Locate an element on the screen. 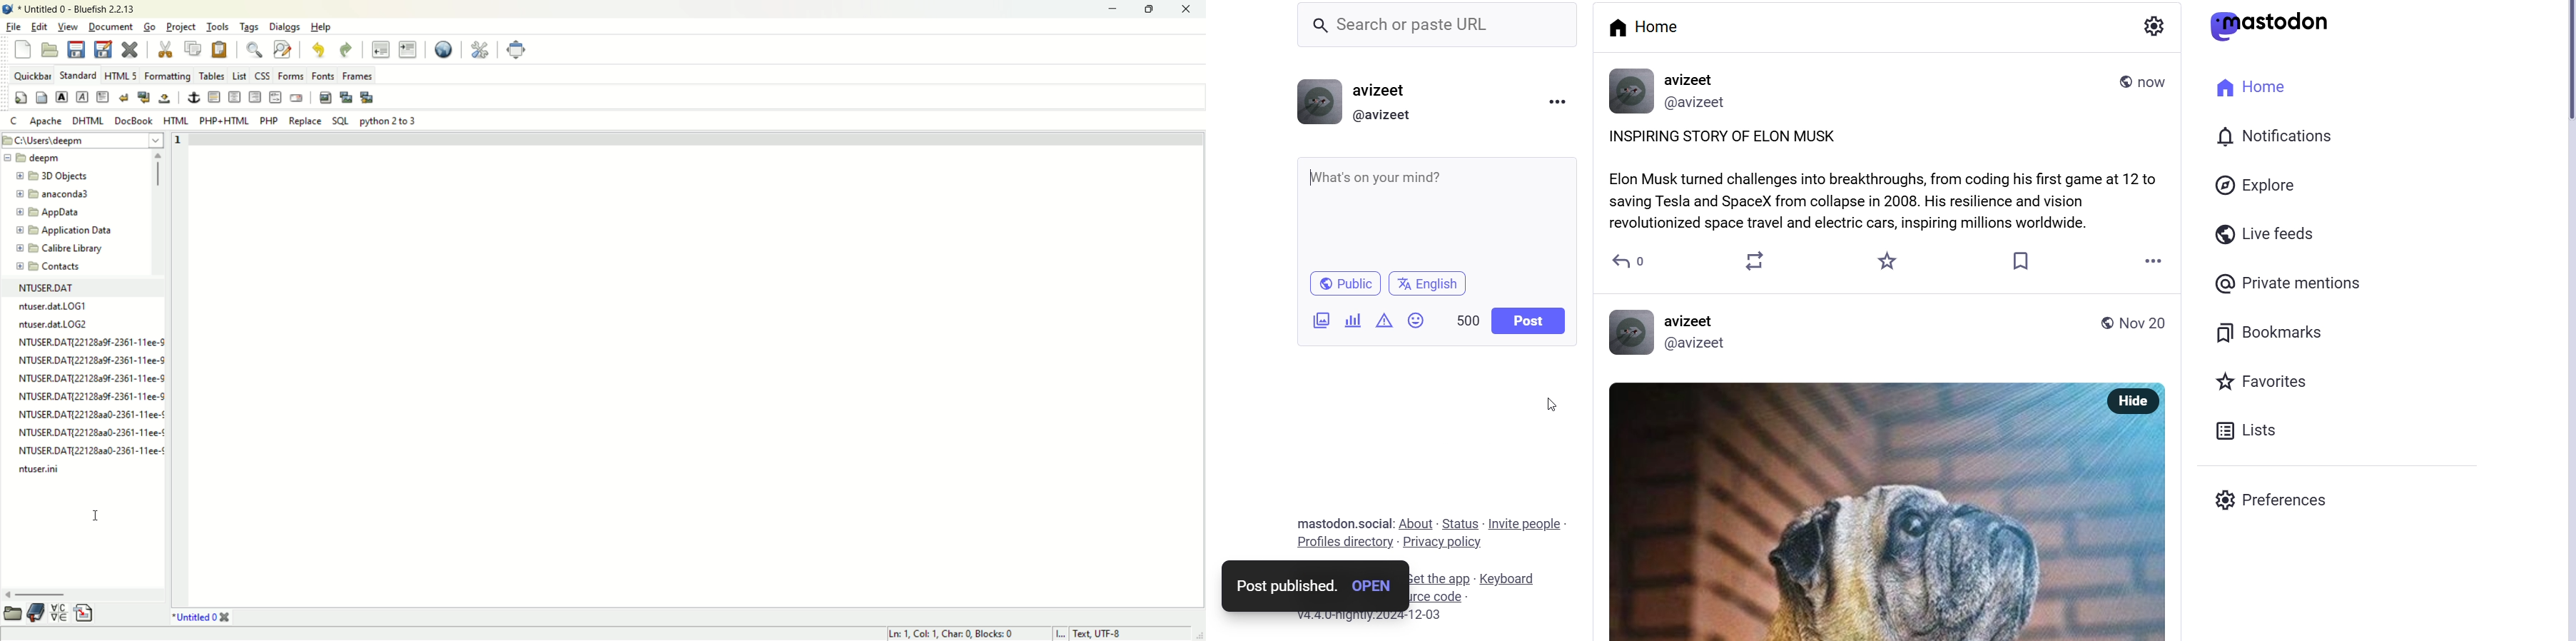 The width and height of the screenshot is (2576, 644). undo is located at coordinates (319, 50).